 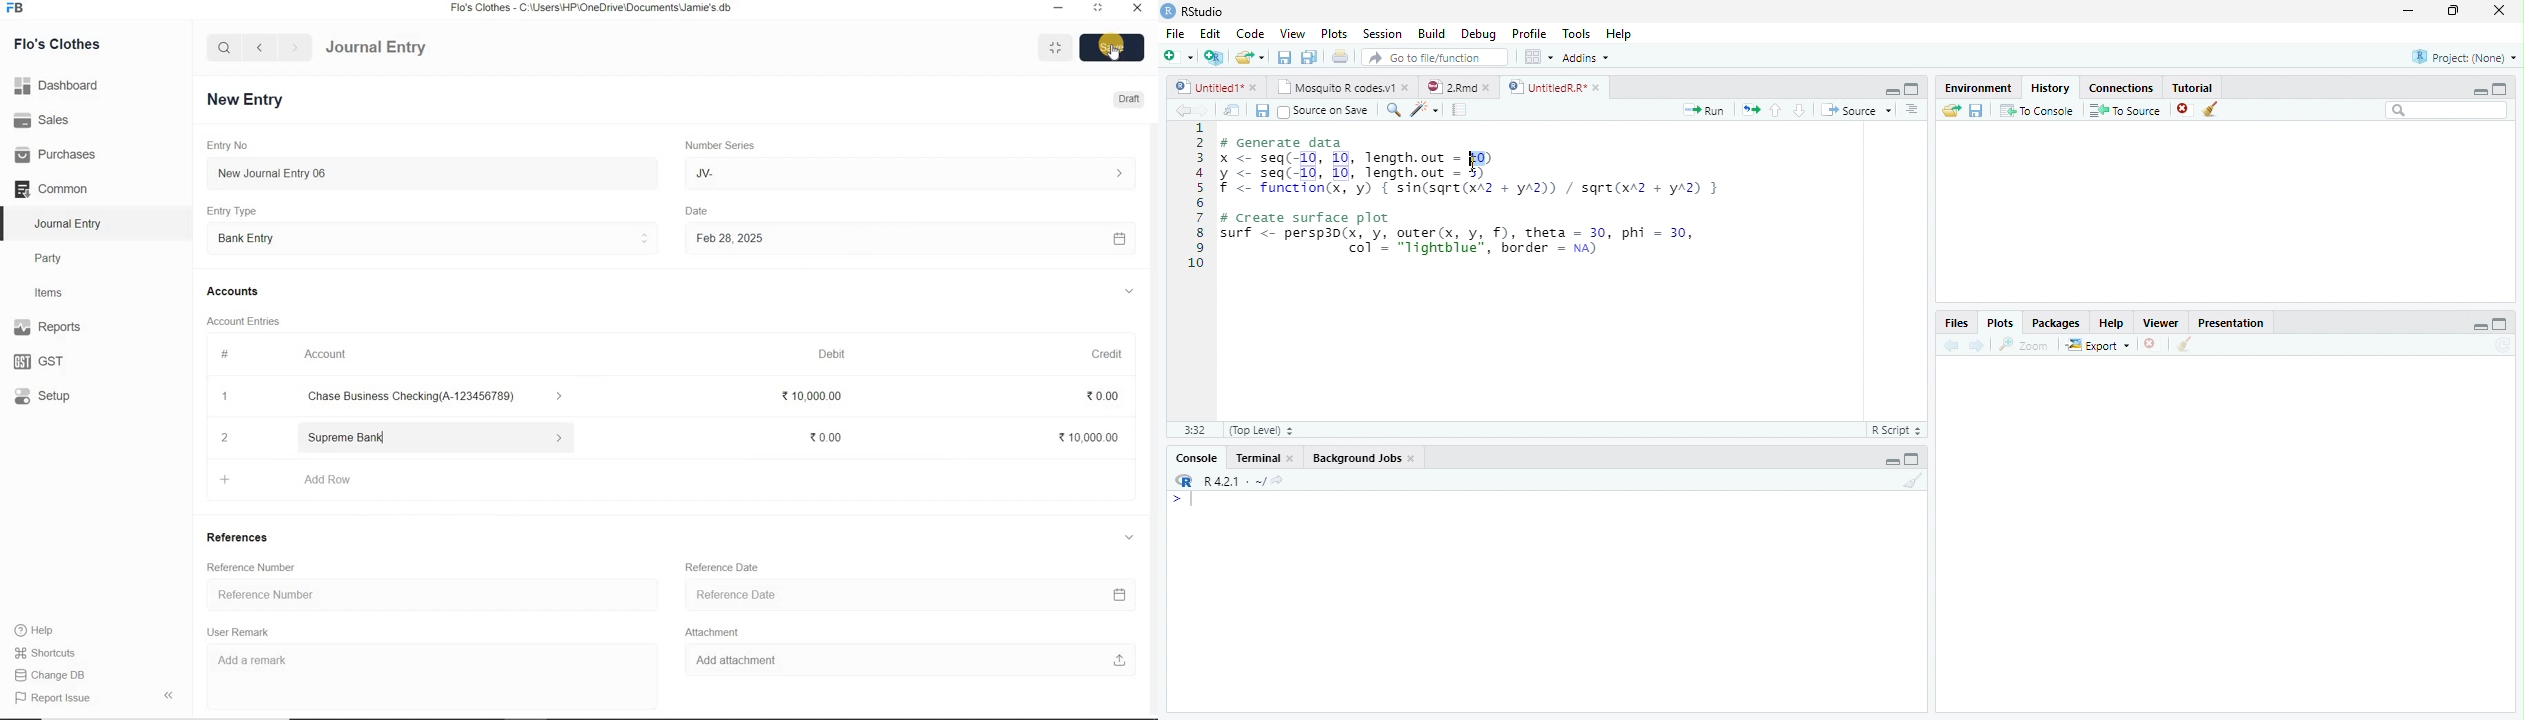 What do you see at coordinates (1197, 197) in the screenshot?
I see `Line numbers` at bounding box center [1197, 197].